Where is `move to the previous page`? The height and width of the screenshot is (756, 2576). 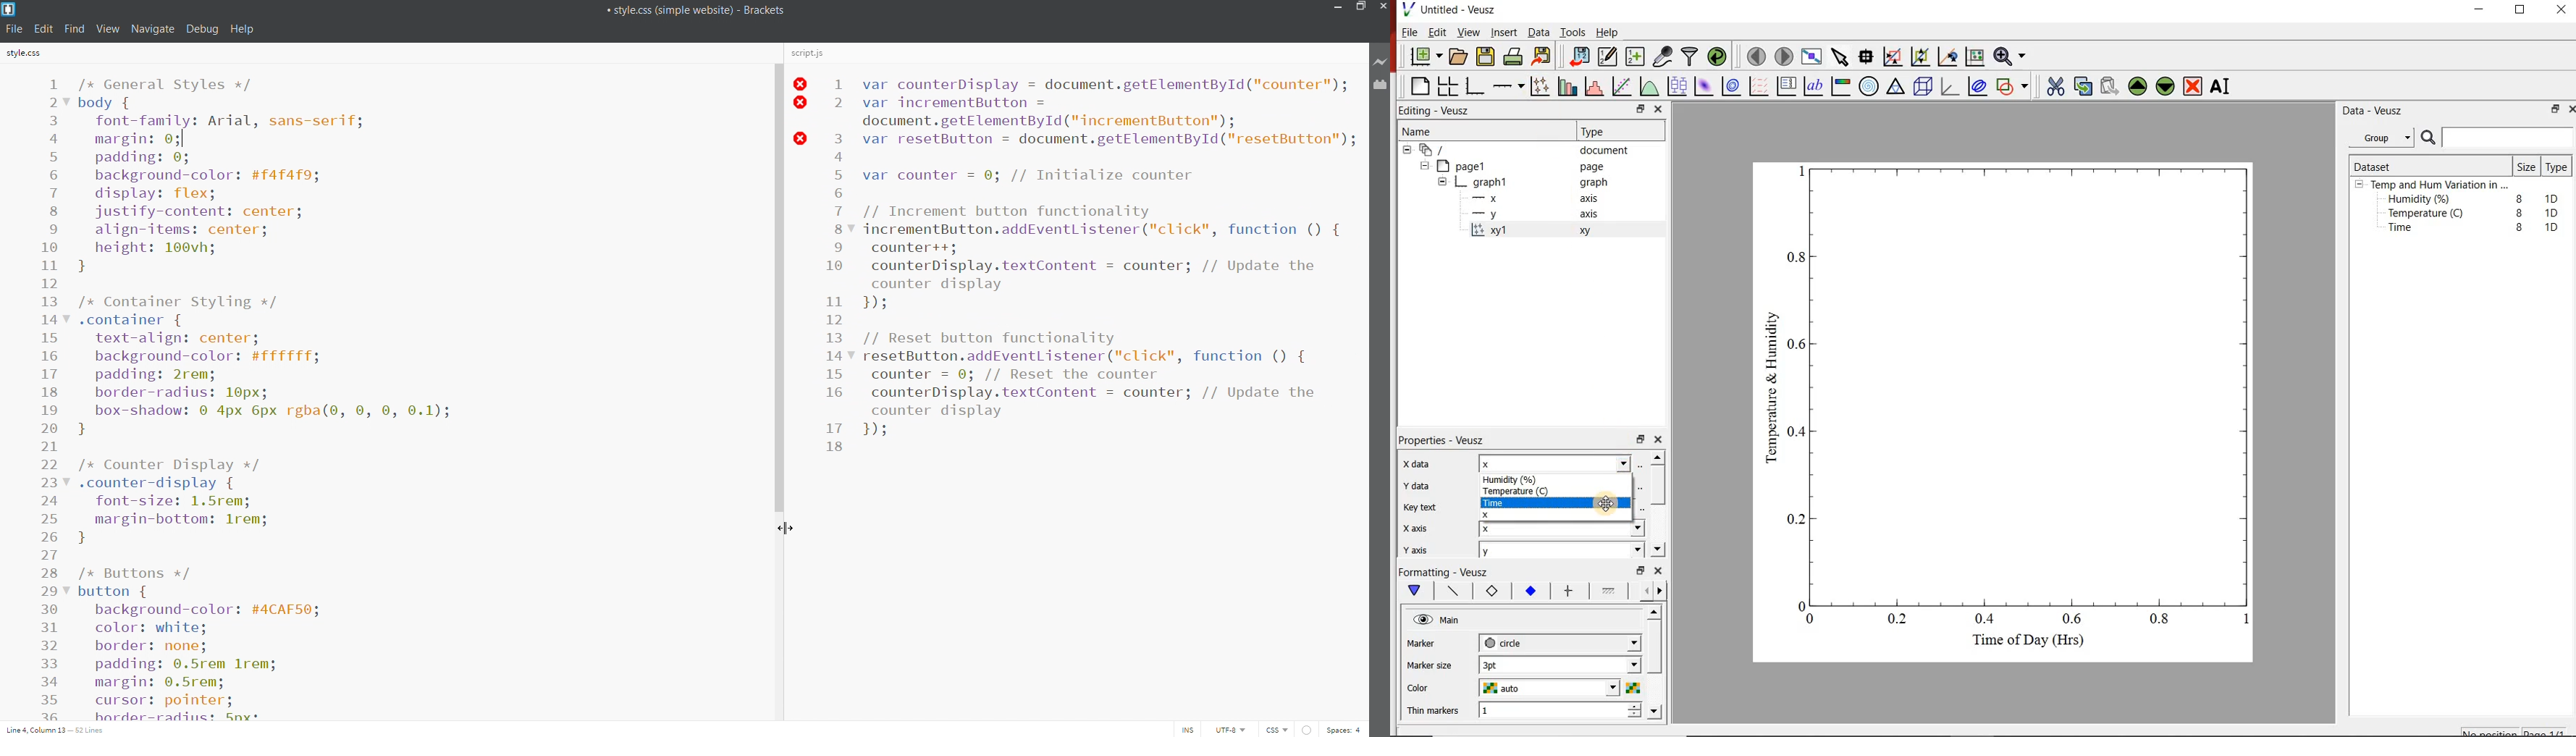 move to the previous page is located at coordinates (1755, 56).